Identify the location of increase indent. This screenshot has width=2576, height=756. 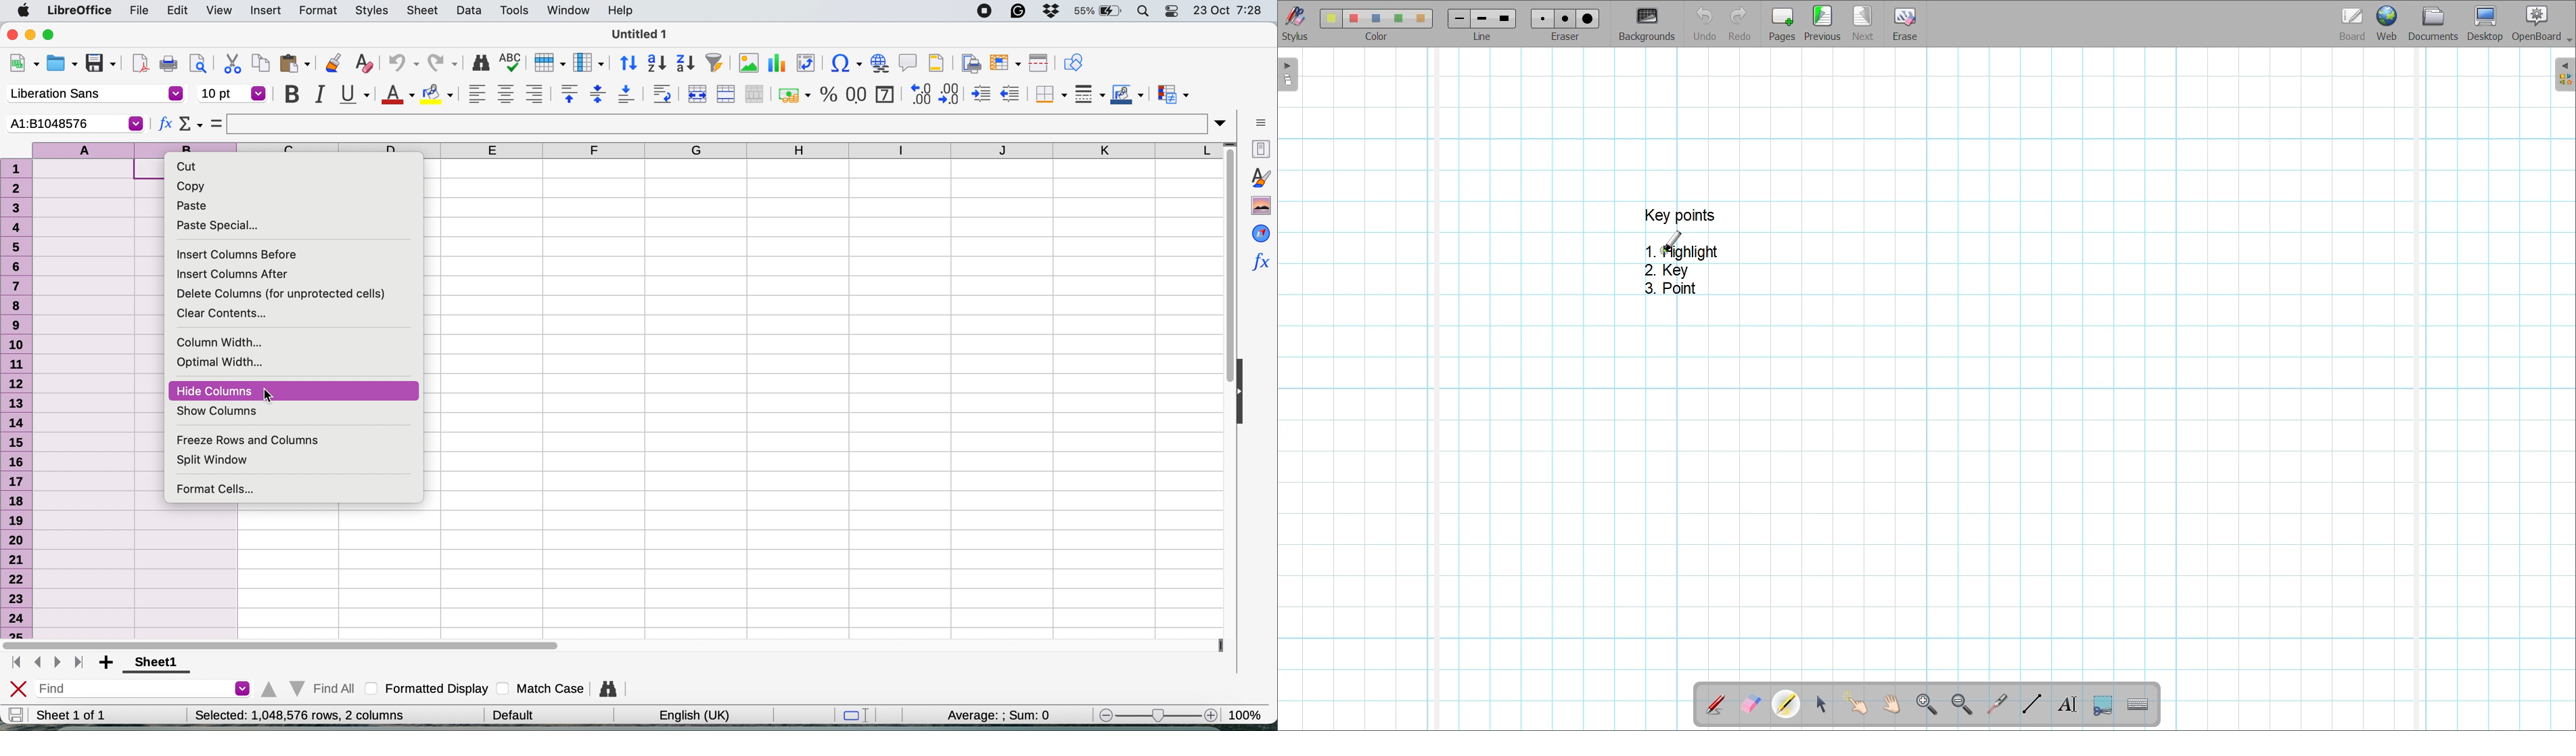
(980, 93).